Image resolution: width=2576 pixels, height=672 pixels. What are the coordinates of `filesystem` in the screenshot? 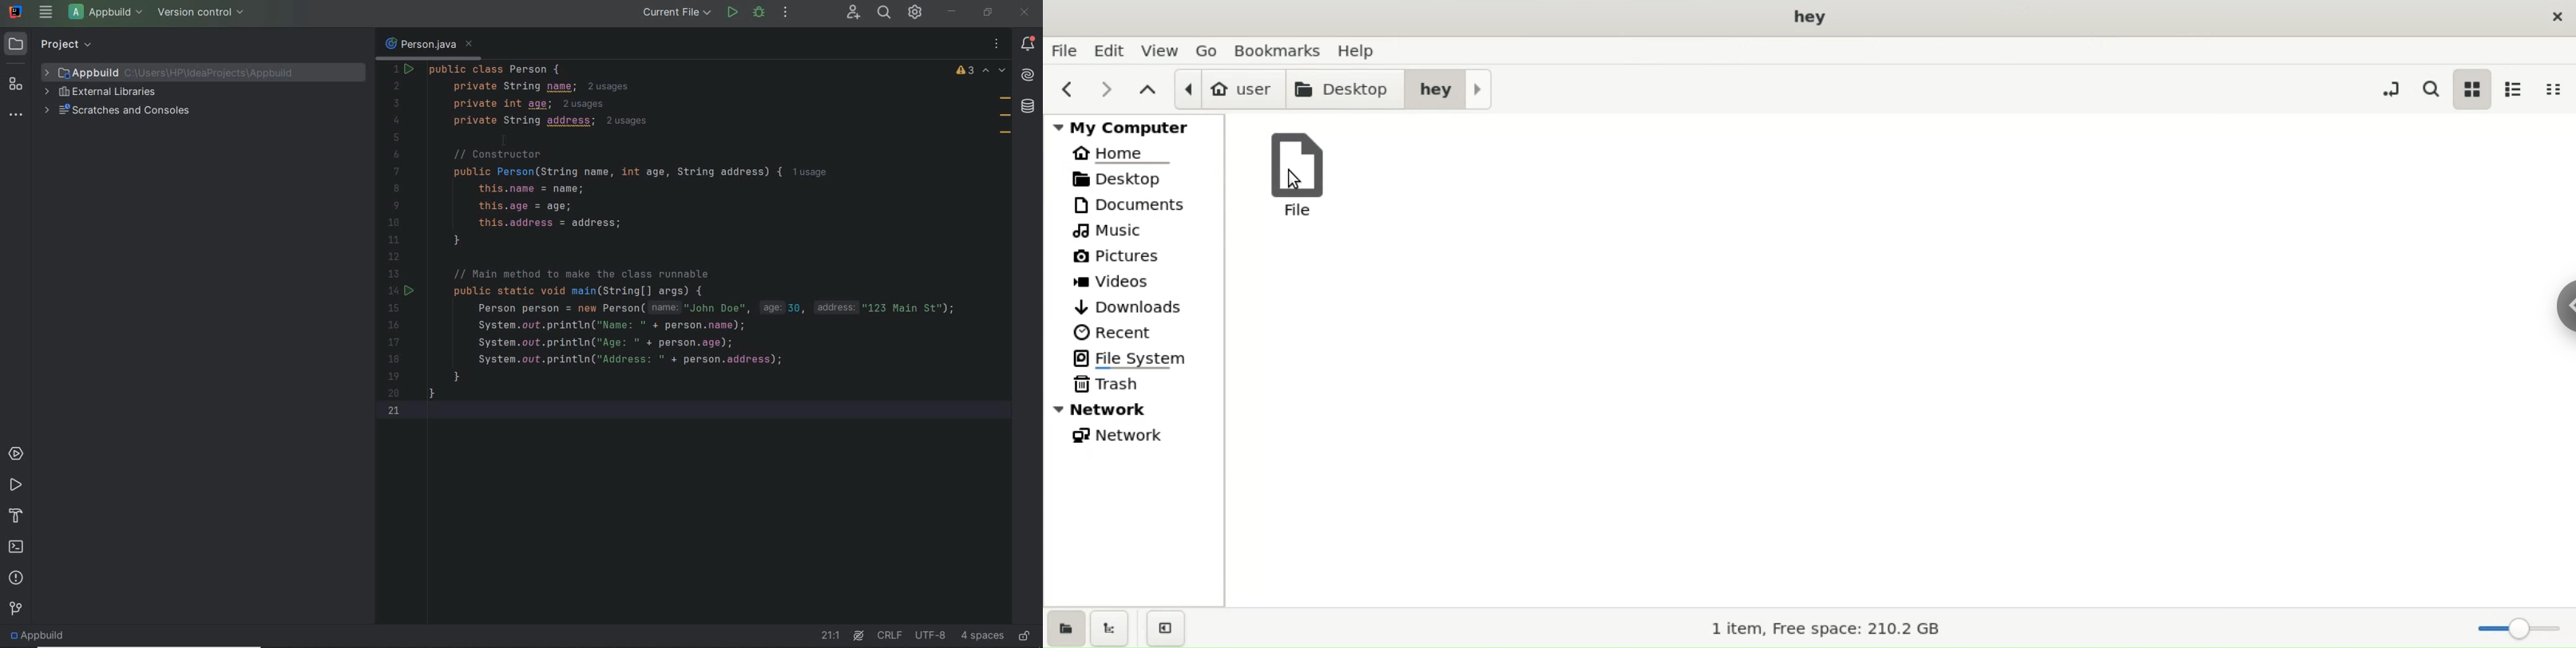 It's located at (1135, 359).